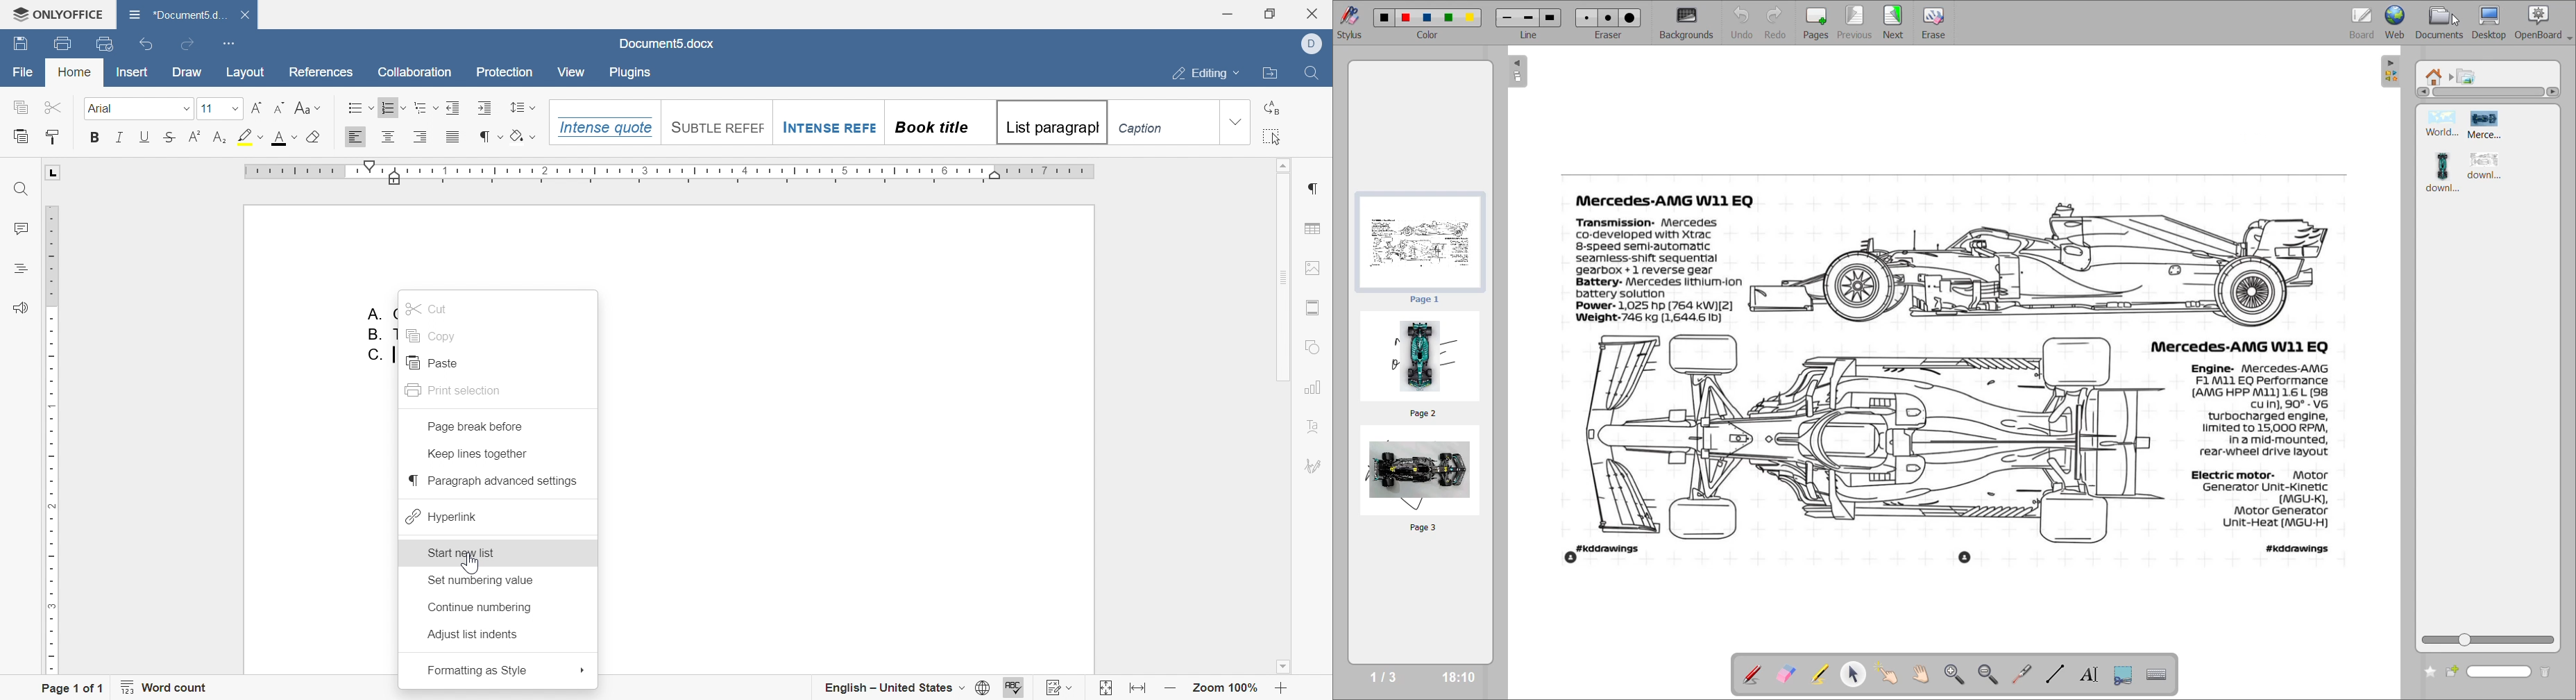 The height and width of the screenshot is (700, 2576). Describe the element at coordinates (179, 14) in the screenshot. I see `*document5.docx` at that location.